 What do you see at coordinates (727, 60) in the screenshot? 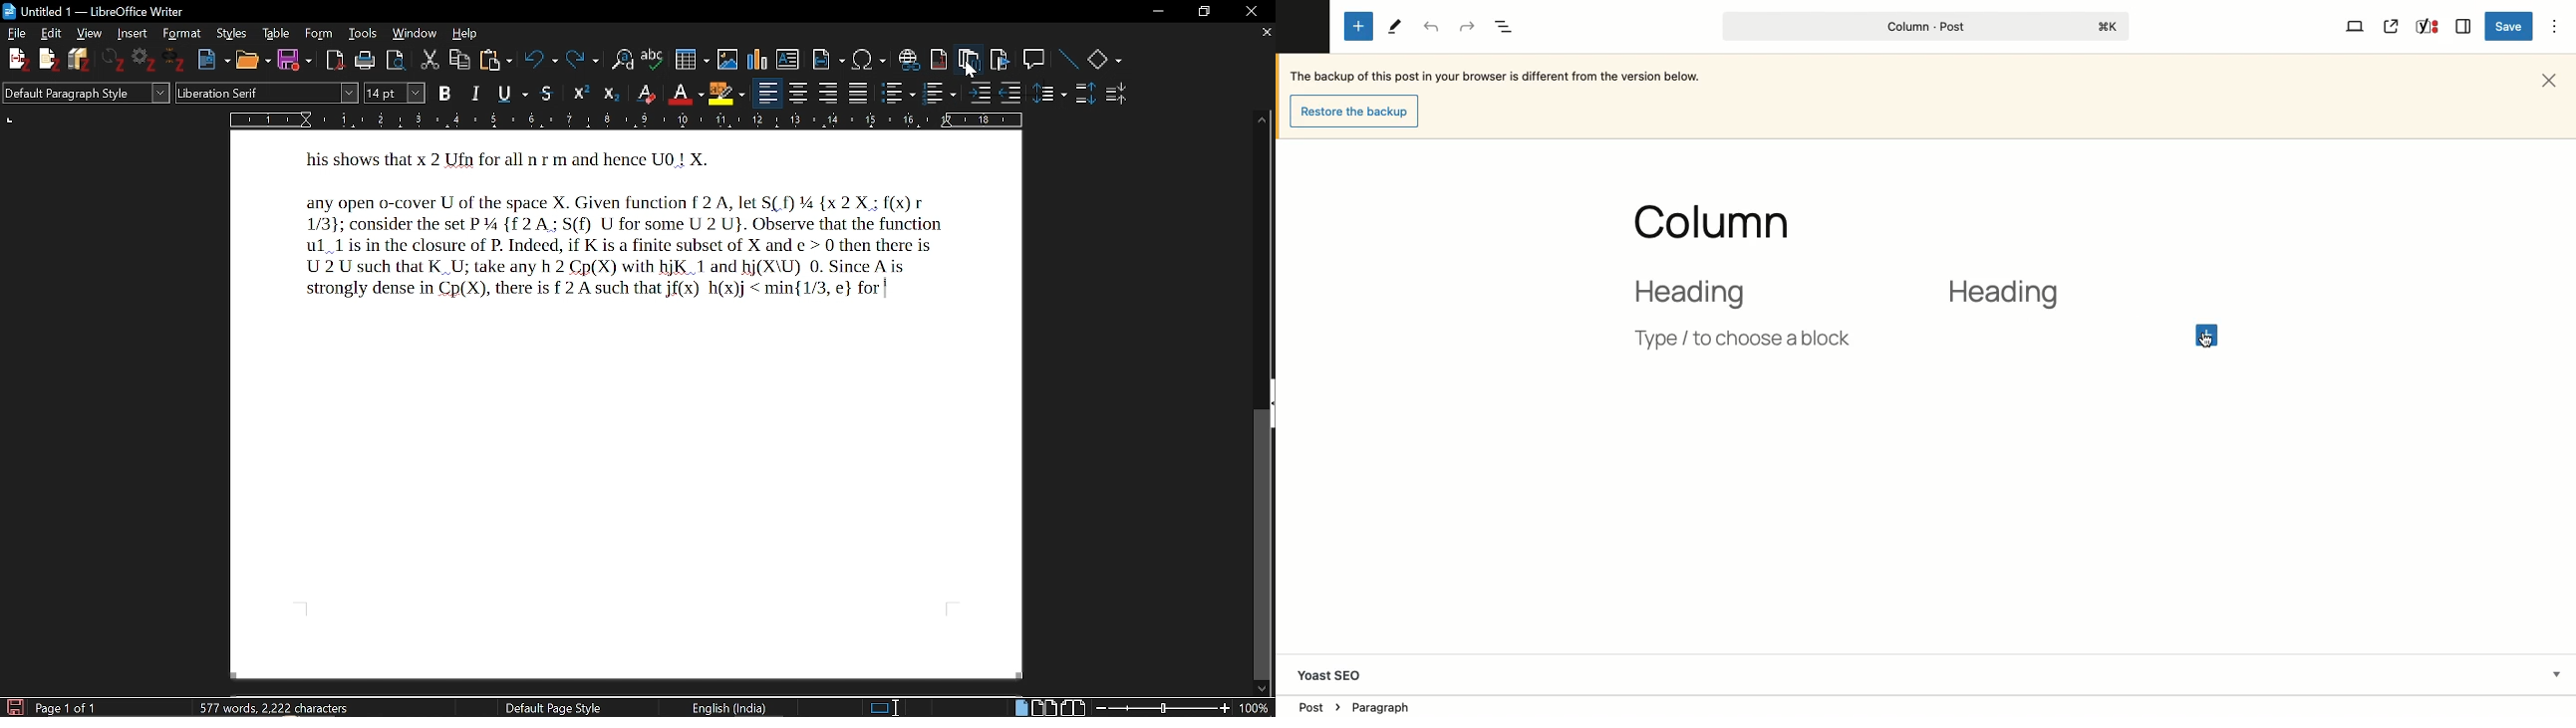
I see `Insert Image` at bounding box center [727, 60].